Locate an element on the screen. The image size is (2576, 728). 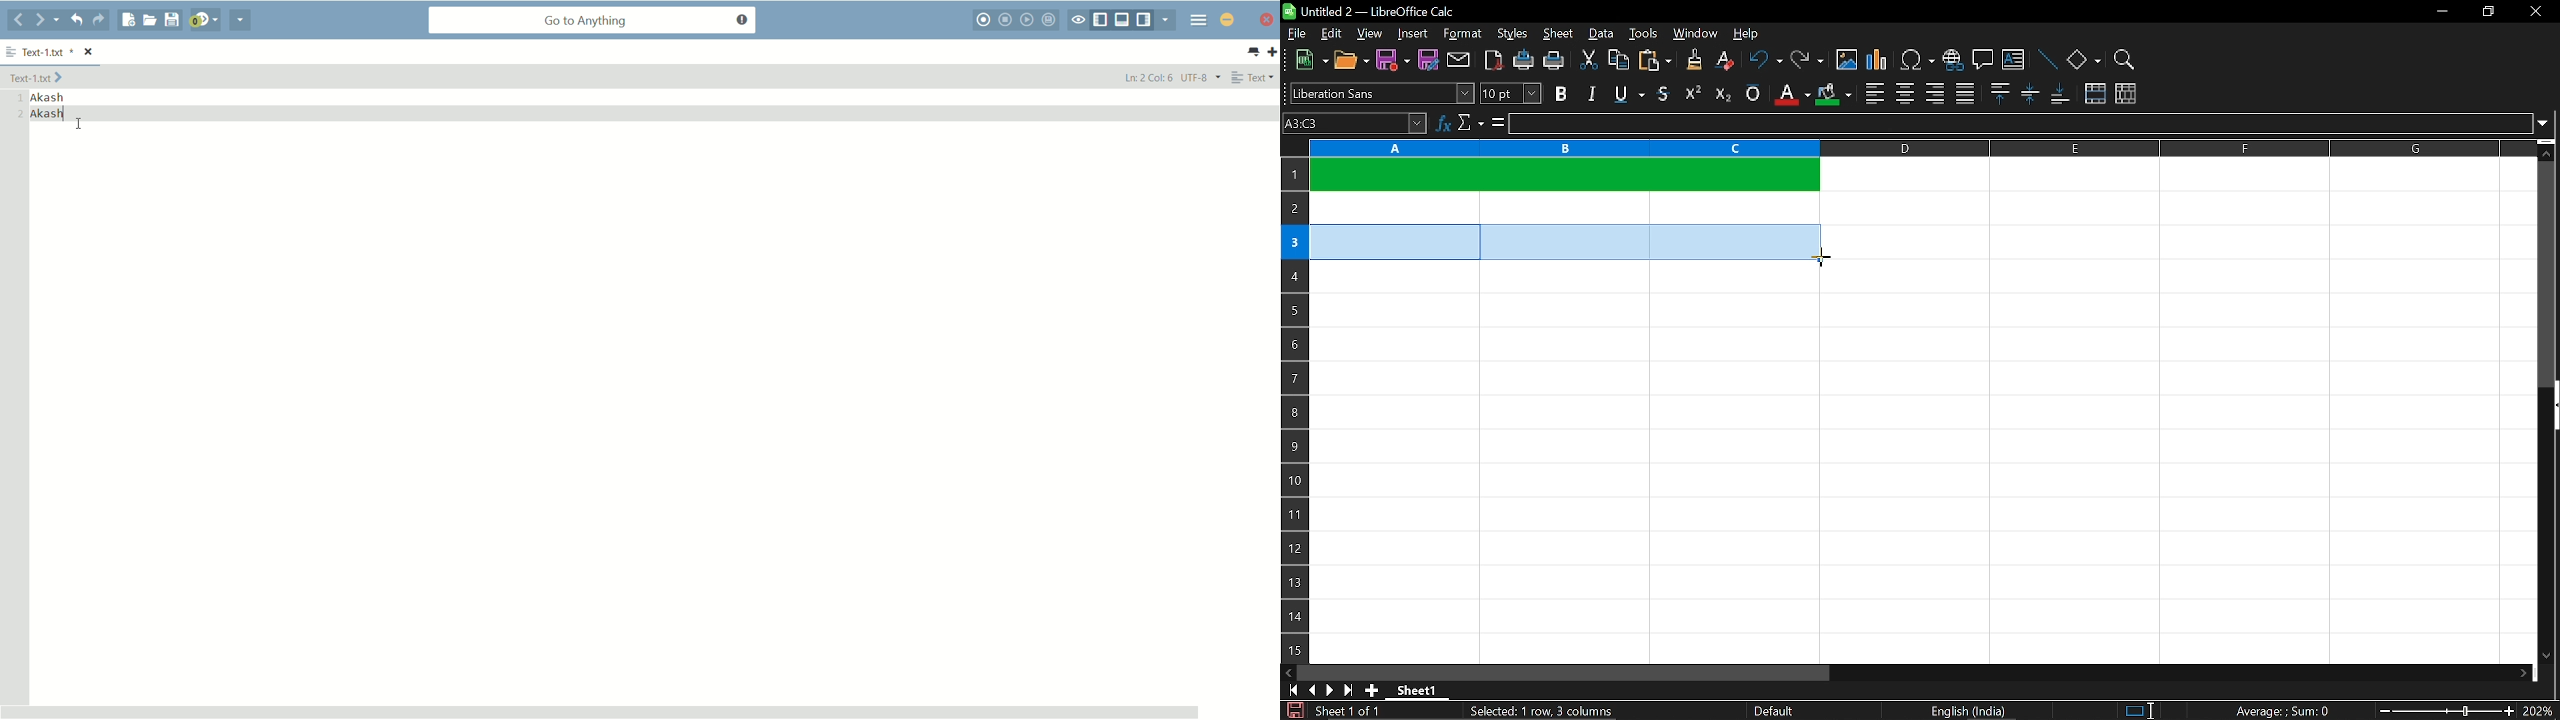
Name box is located at coordinates (1355, 124).